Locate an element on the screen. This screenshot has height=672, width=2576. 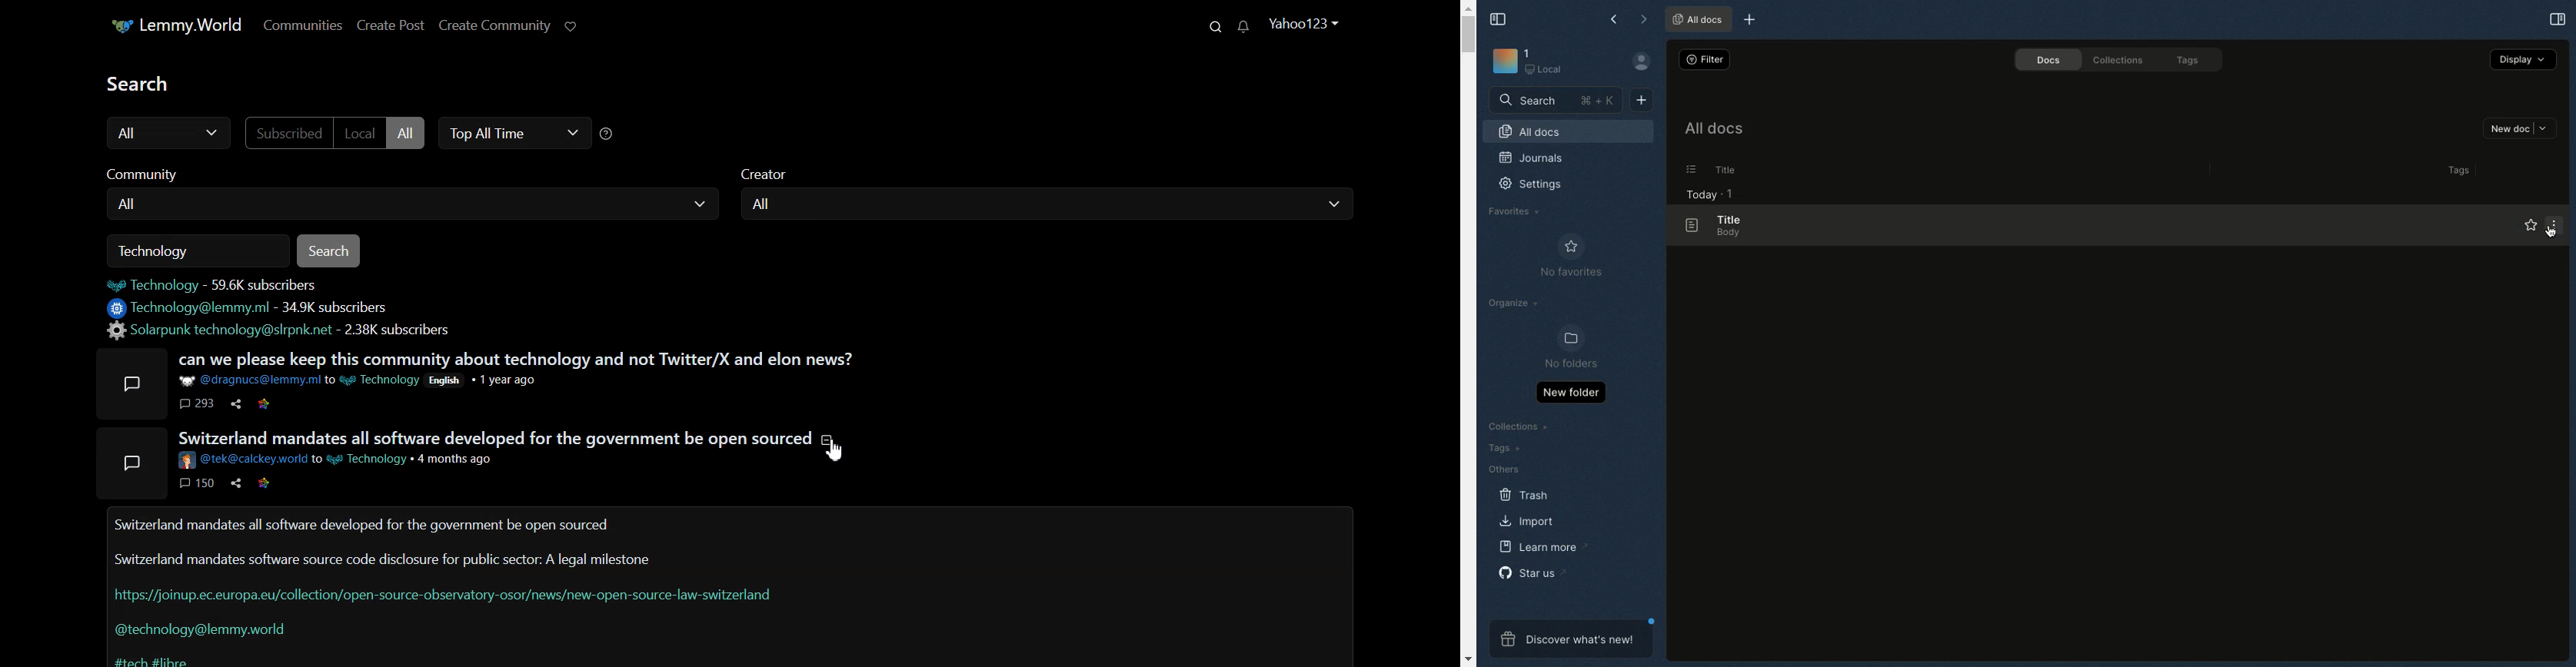
Collapse sidebar is located at coordinates (1499, 18).